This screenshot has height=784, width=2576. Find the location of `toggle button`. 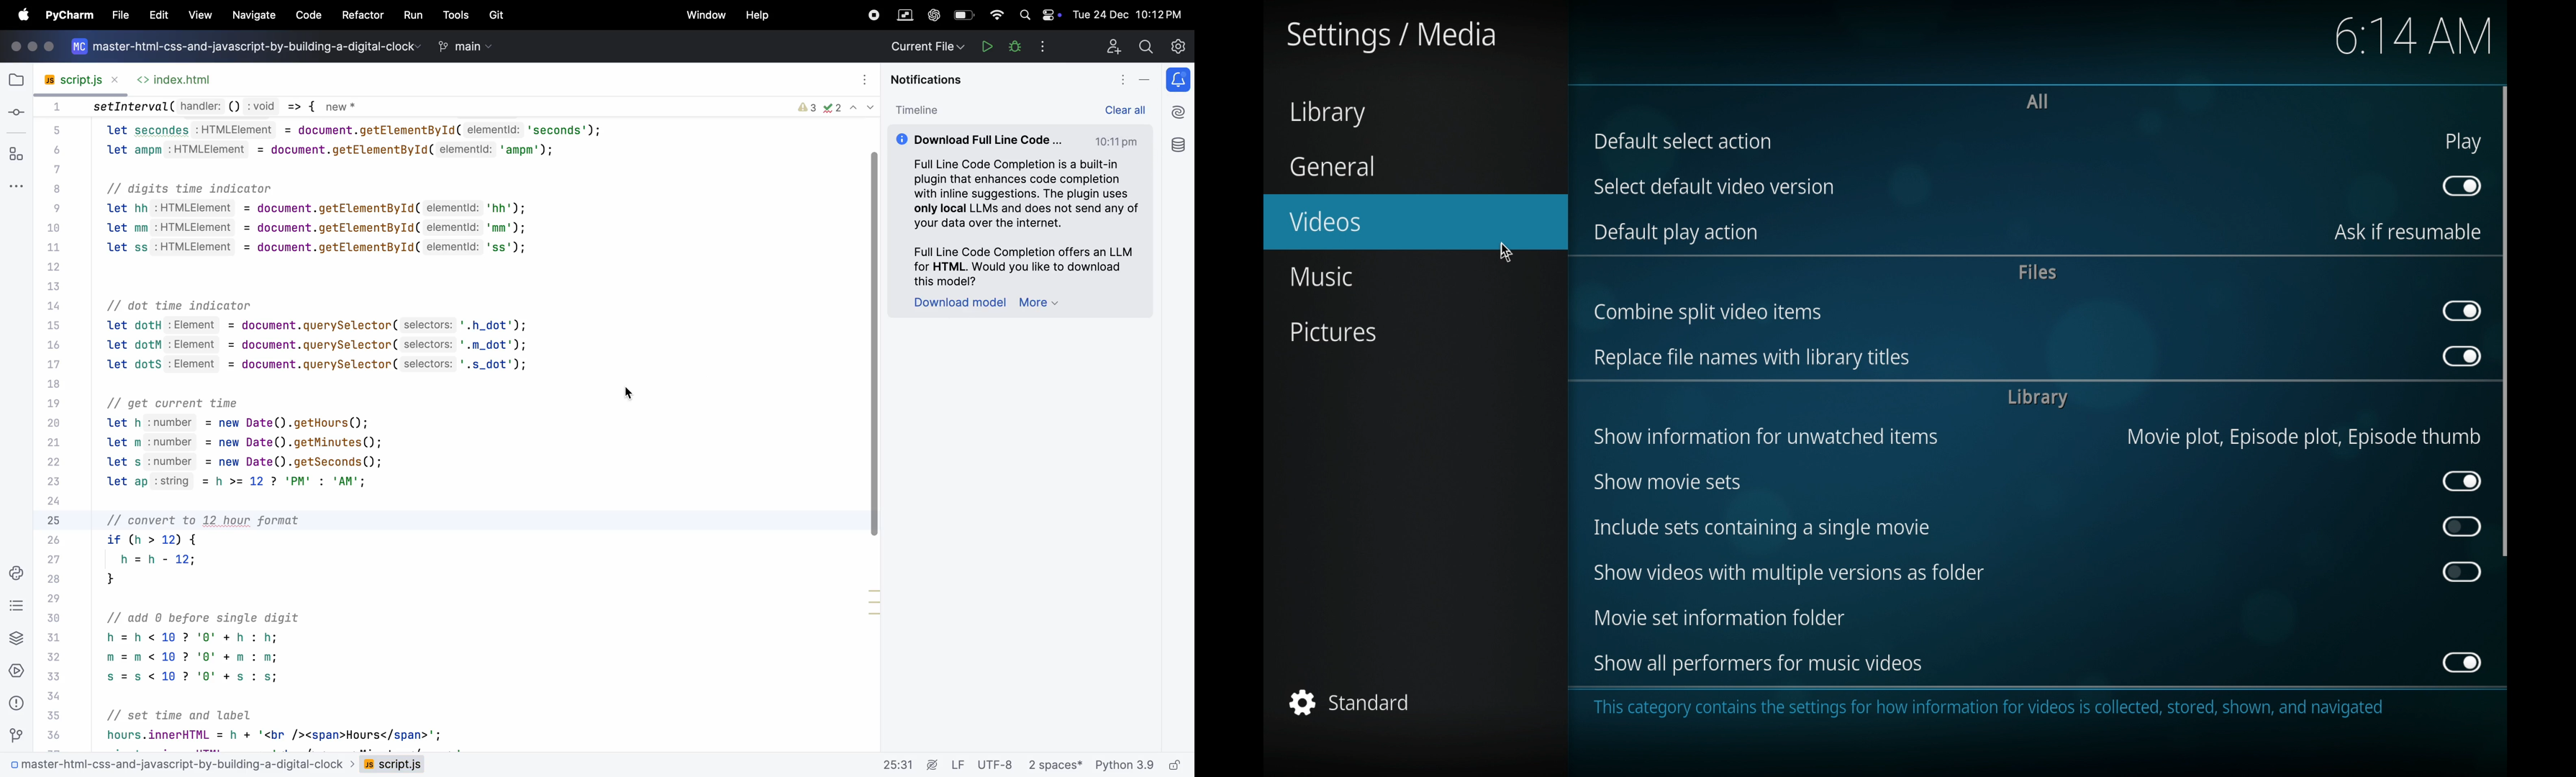

toggle button is located at coordinates (2462, 186).